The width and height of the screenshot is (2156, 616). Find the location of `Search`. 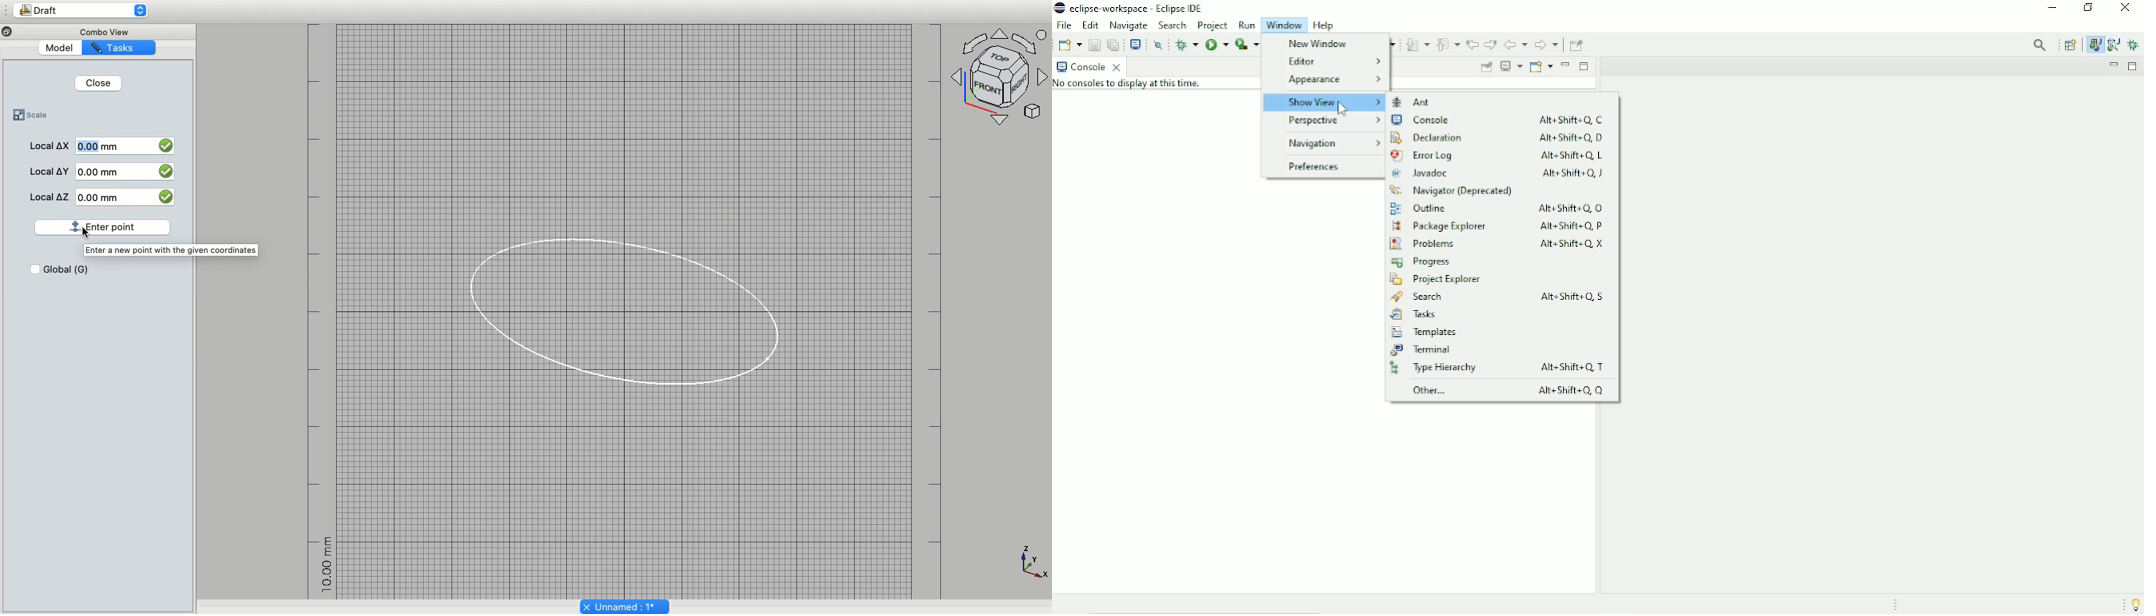

Search is located at coordinates (1503, 297).